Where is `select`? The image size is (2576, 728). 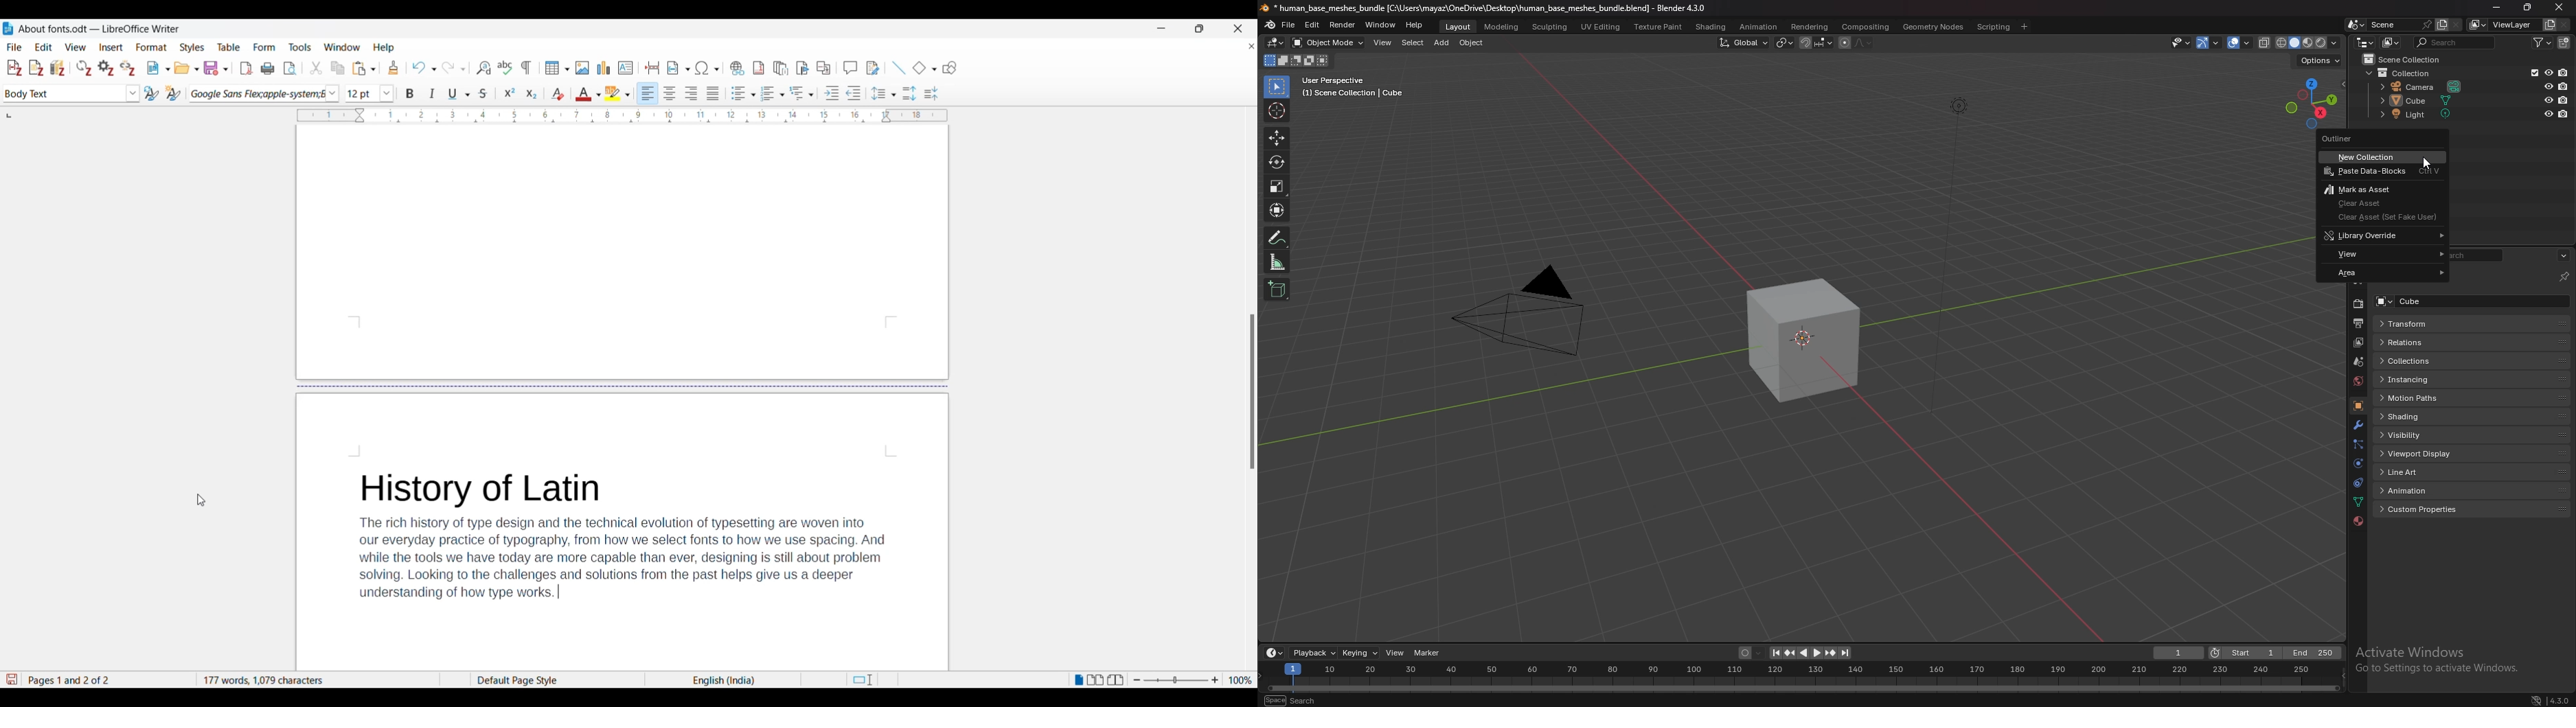
select is located at coordinates (1413, 43).